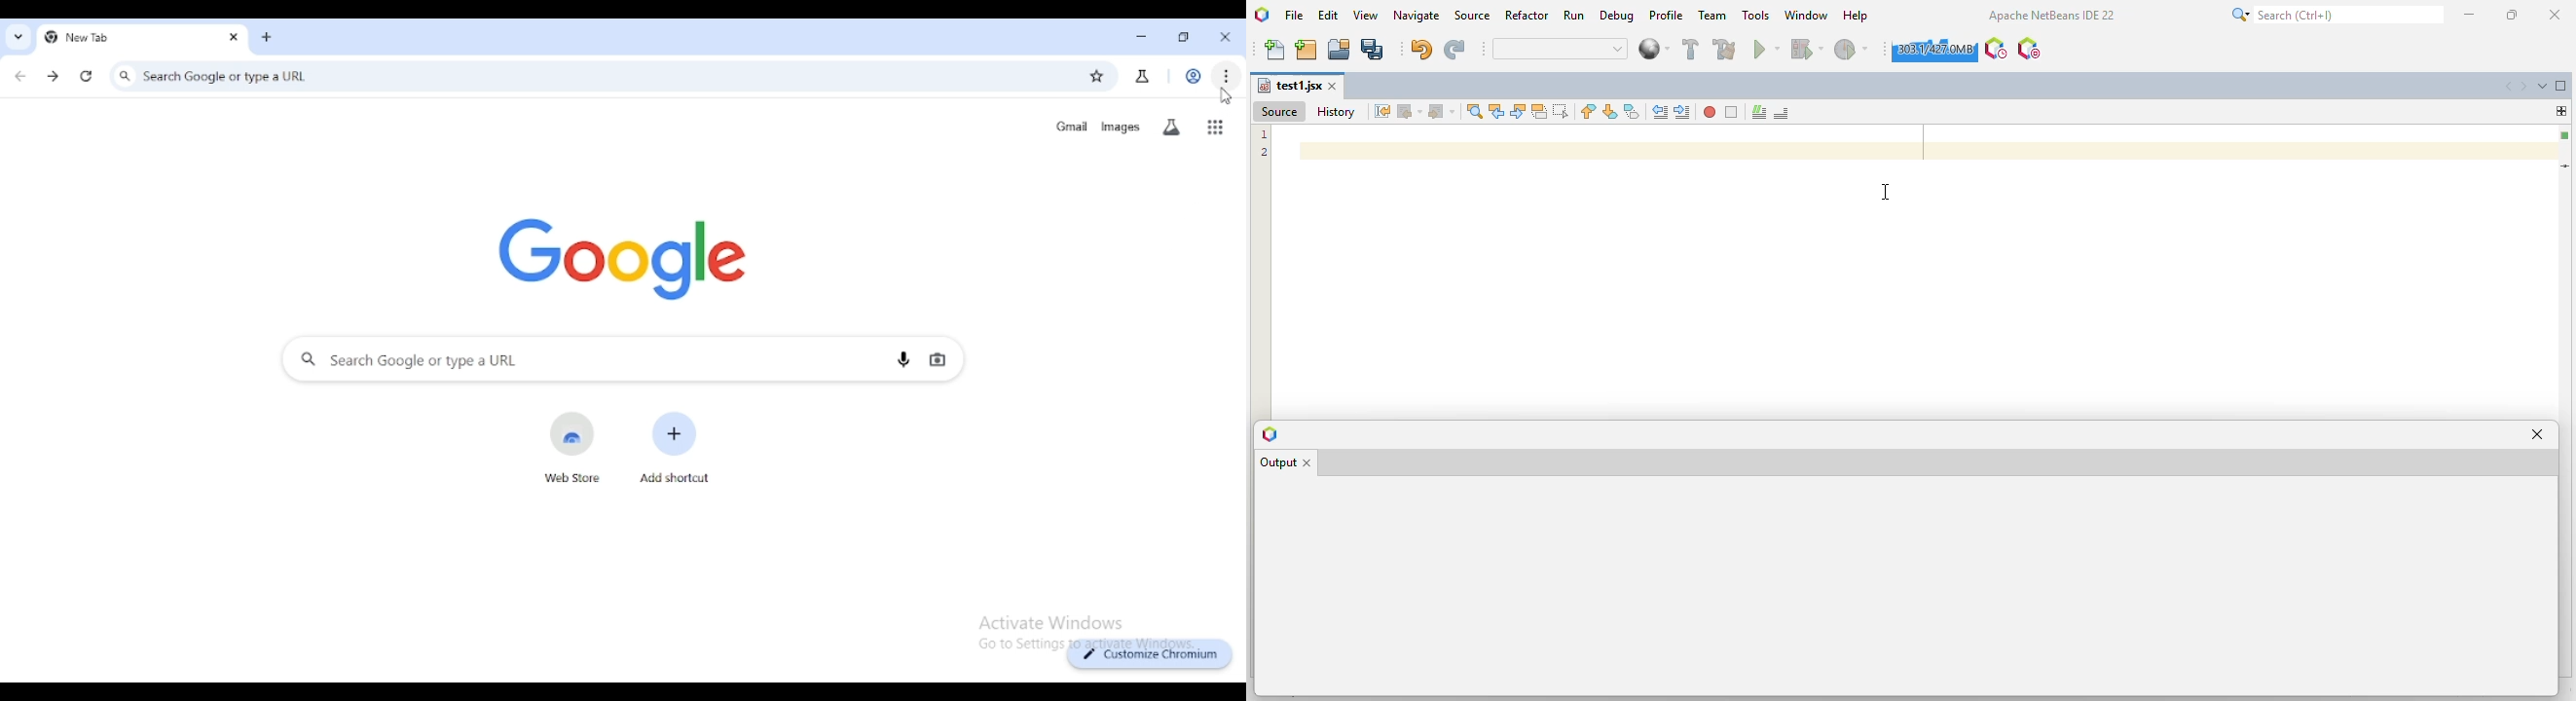  I want to click on previous bookmark, so click(1589, 111).